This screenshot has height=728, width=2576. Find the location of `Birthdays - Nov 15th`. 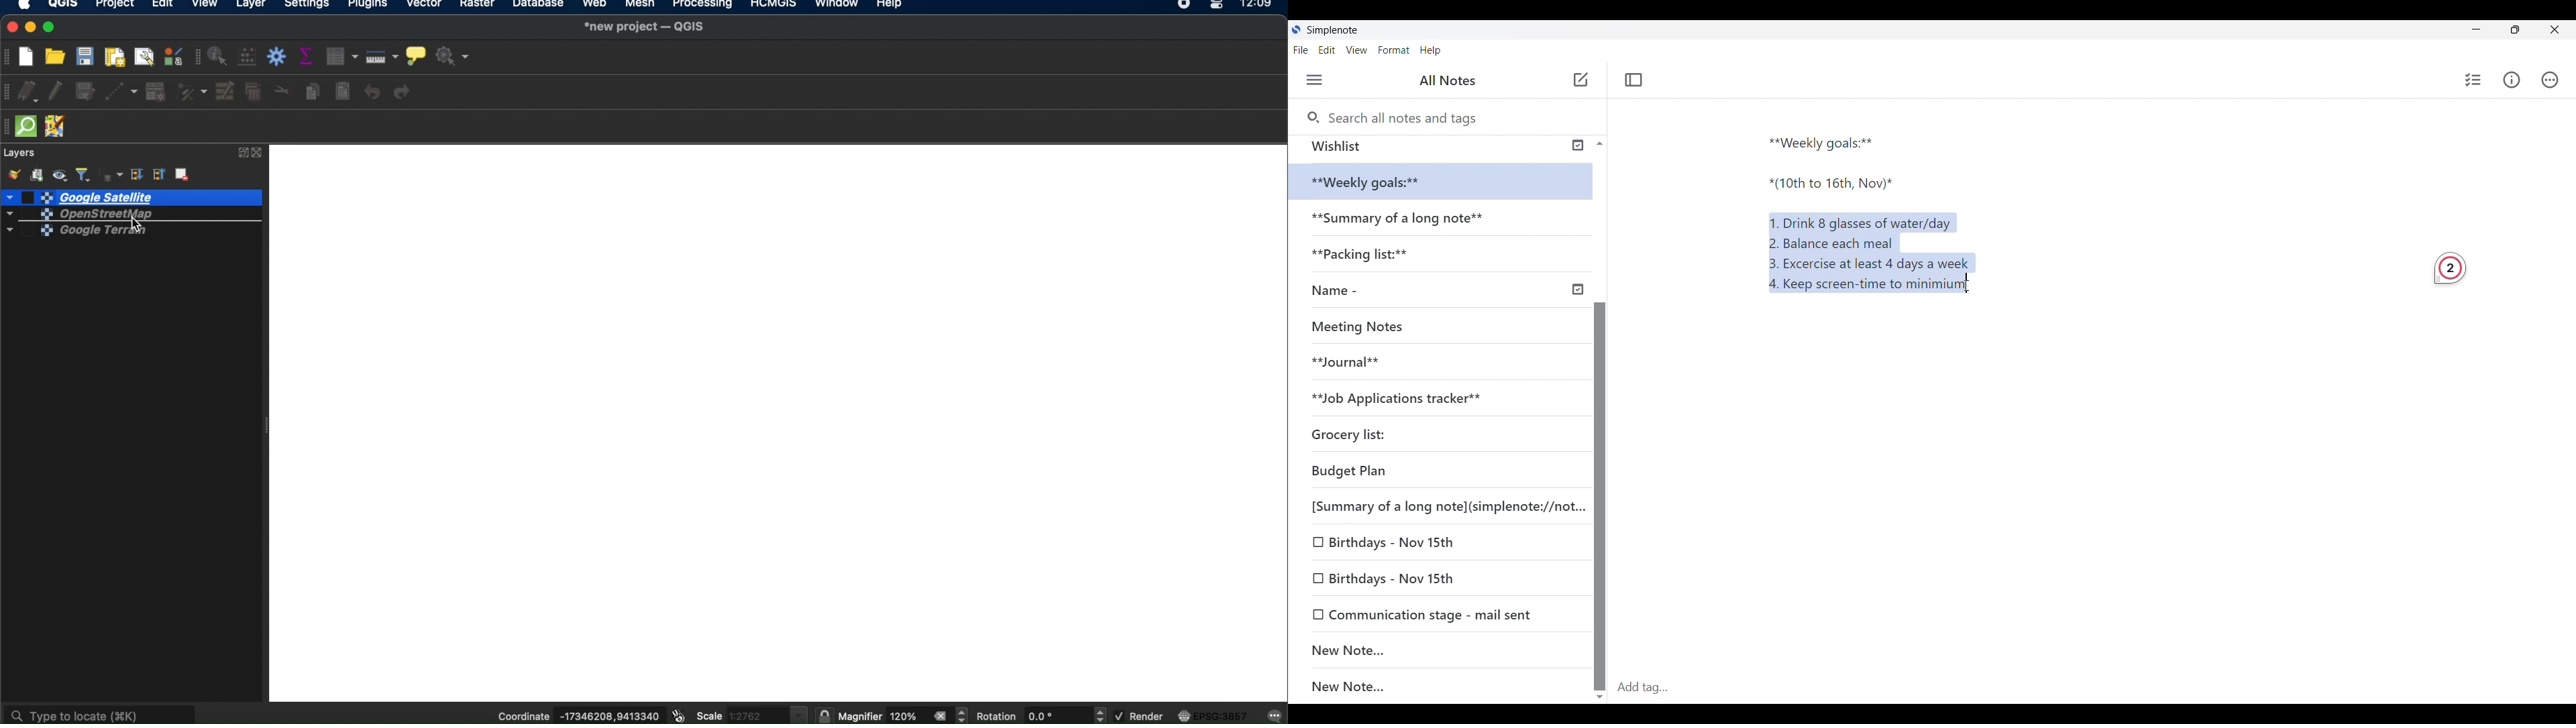

Birthdays - Nov 15th is located at coordinates (1424, 544).